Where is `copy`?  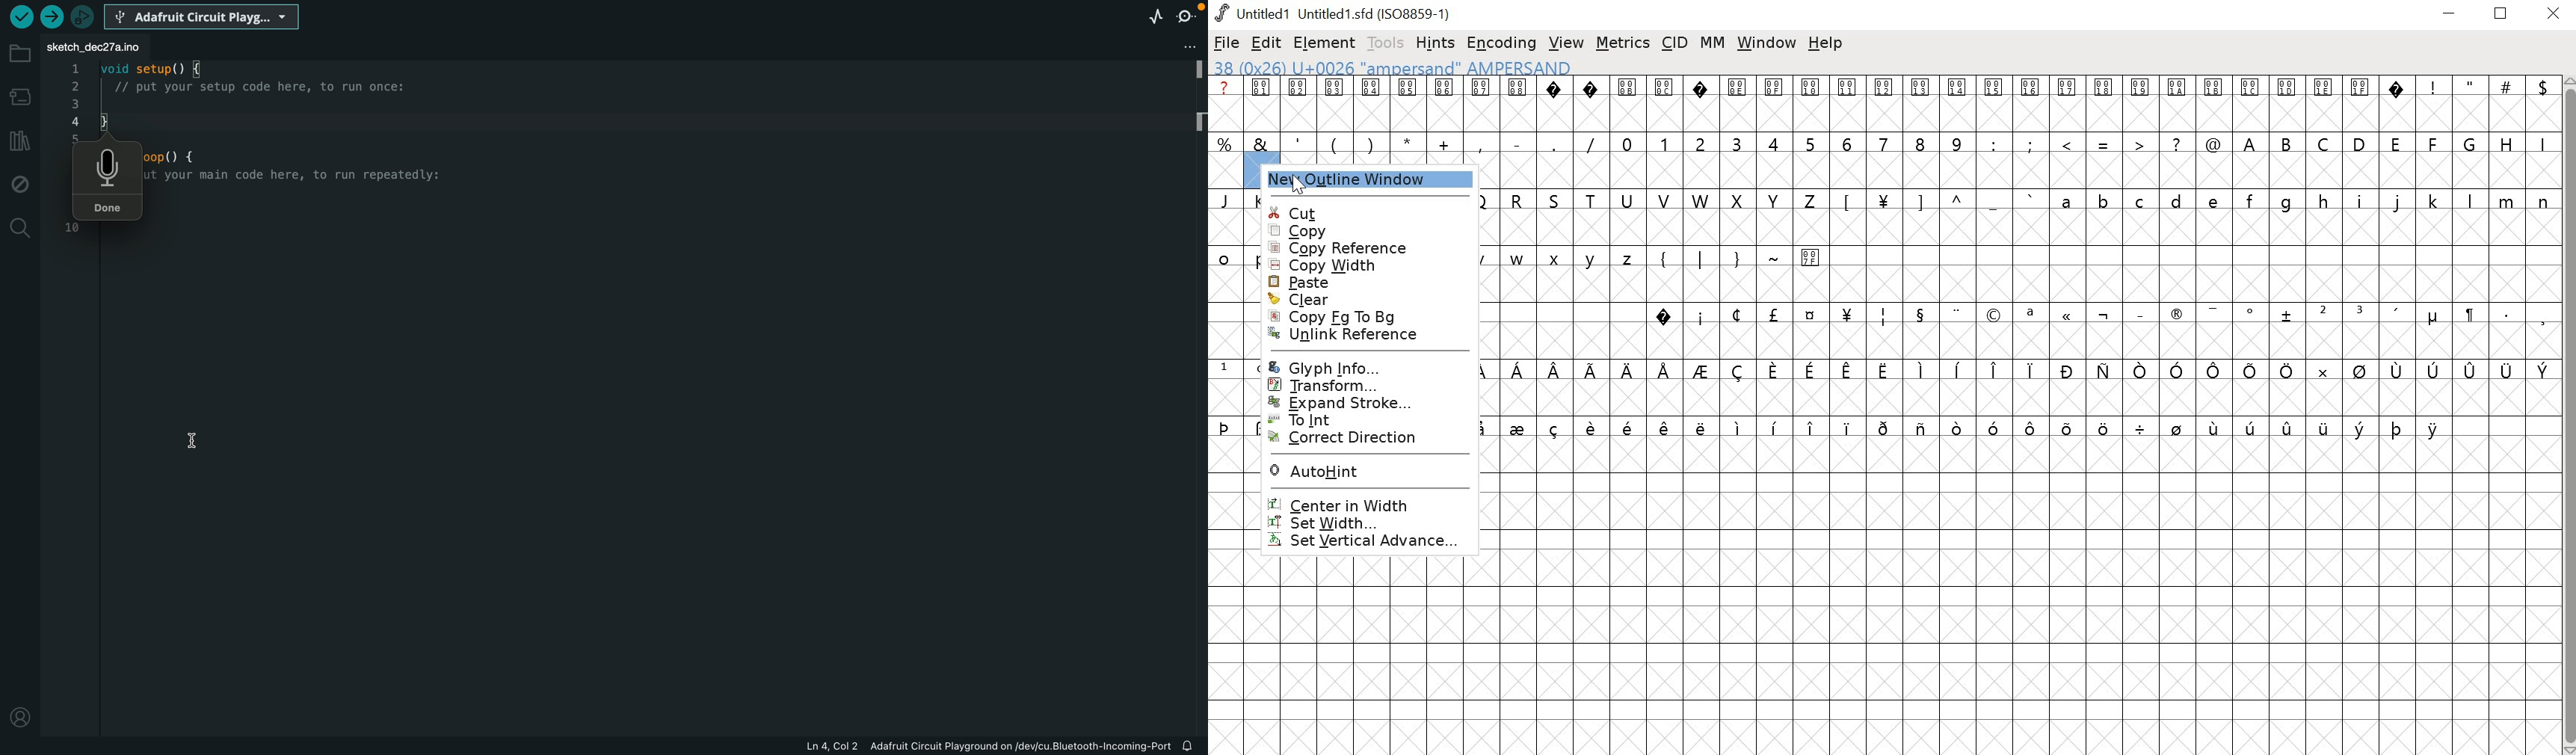
copy is located at coordinates (1361, 230).